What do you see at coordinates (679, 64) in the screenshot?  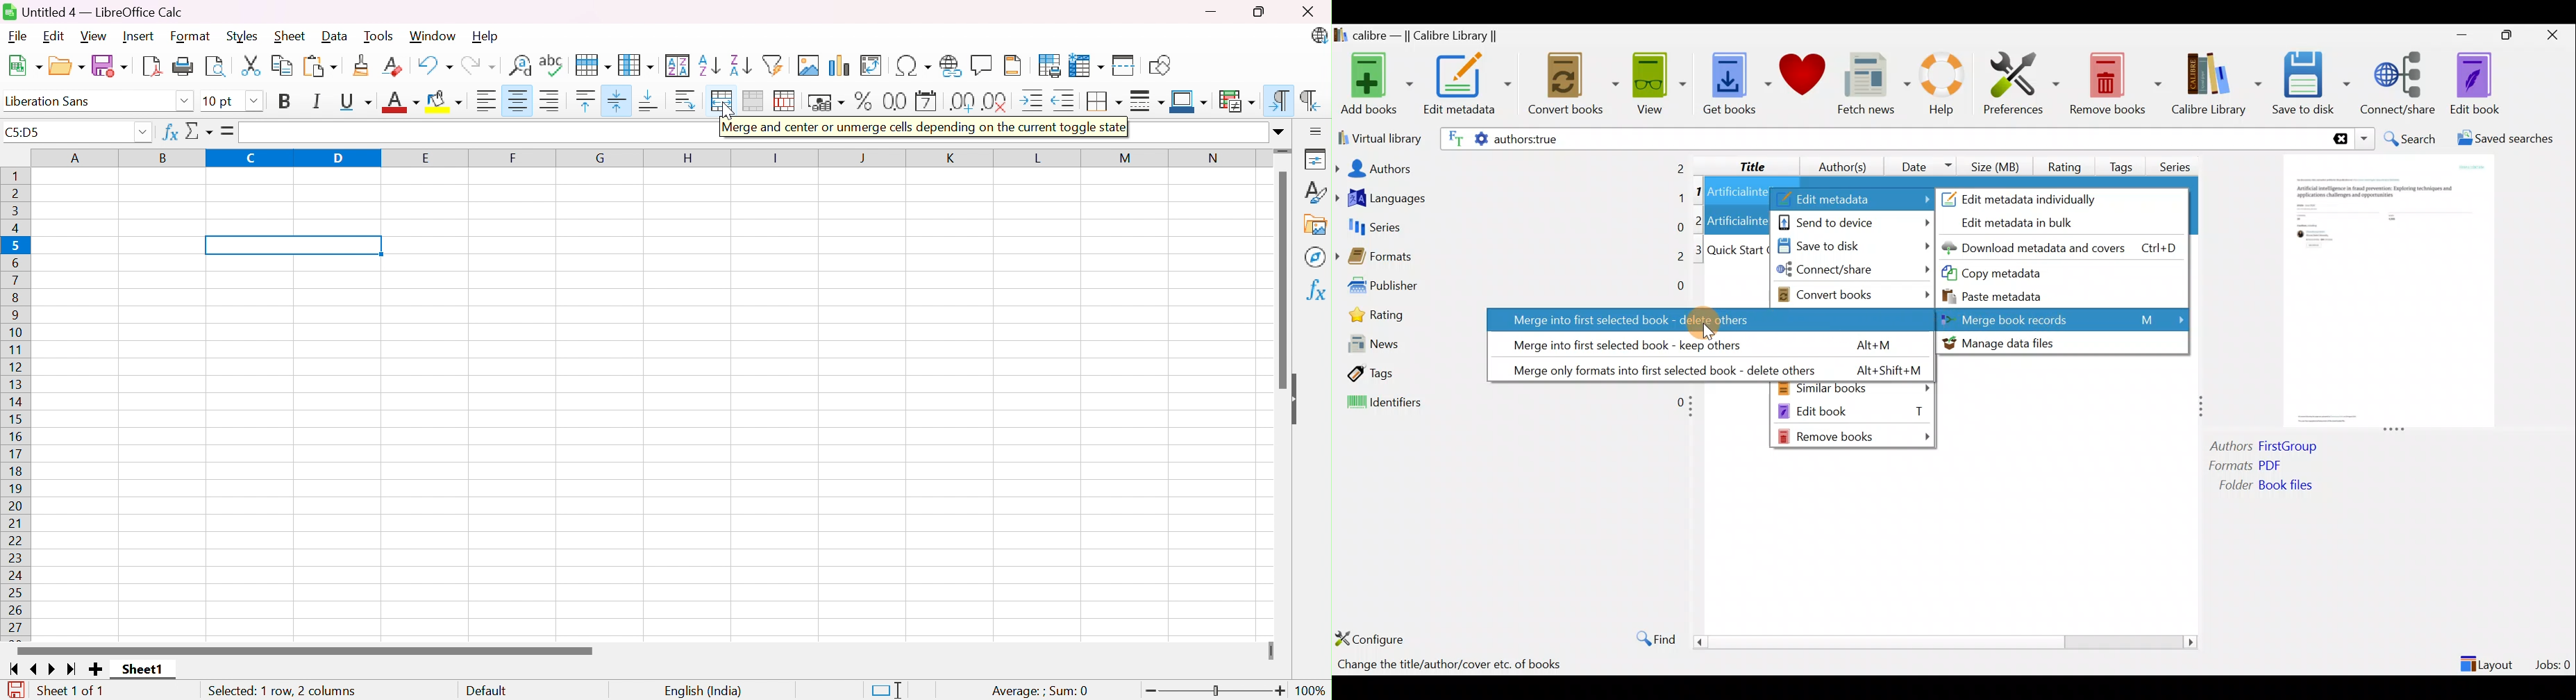 I see `Sort` at bounding box center [679, 64].